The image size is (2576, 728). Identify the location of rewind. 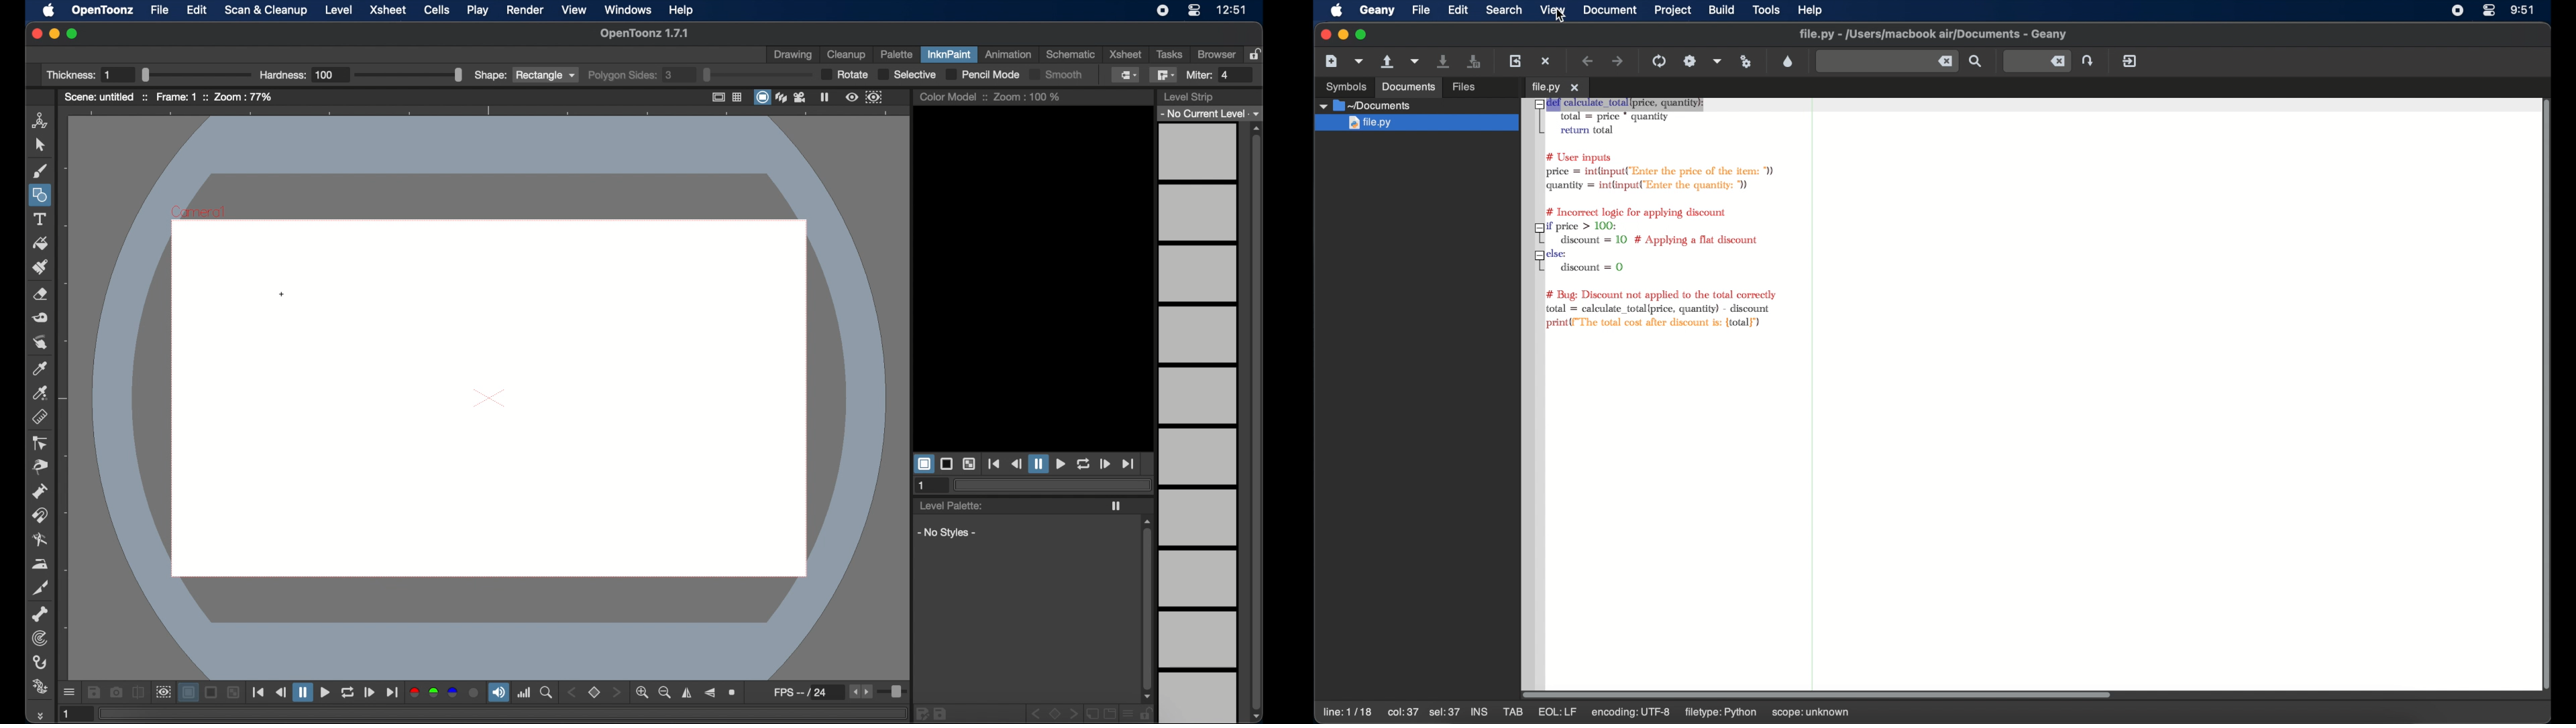
(1016, 464).